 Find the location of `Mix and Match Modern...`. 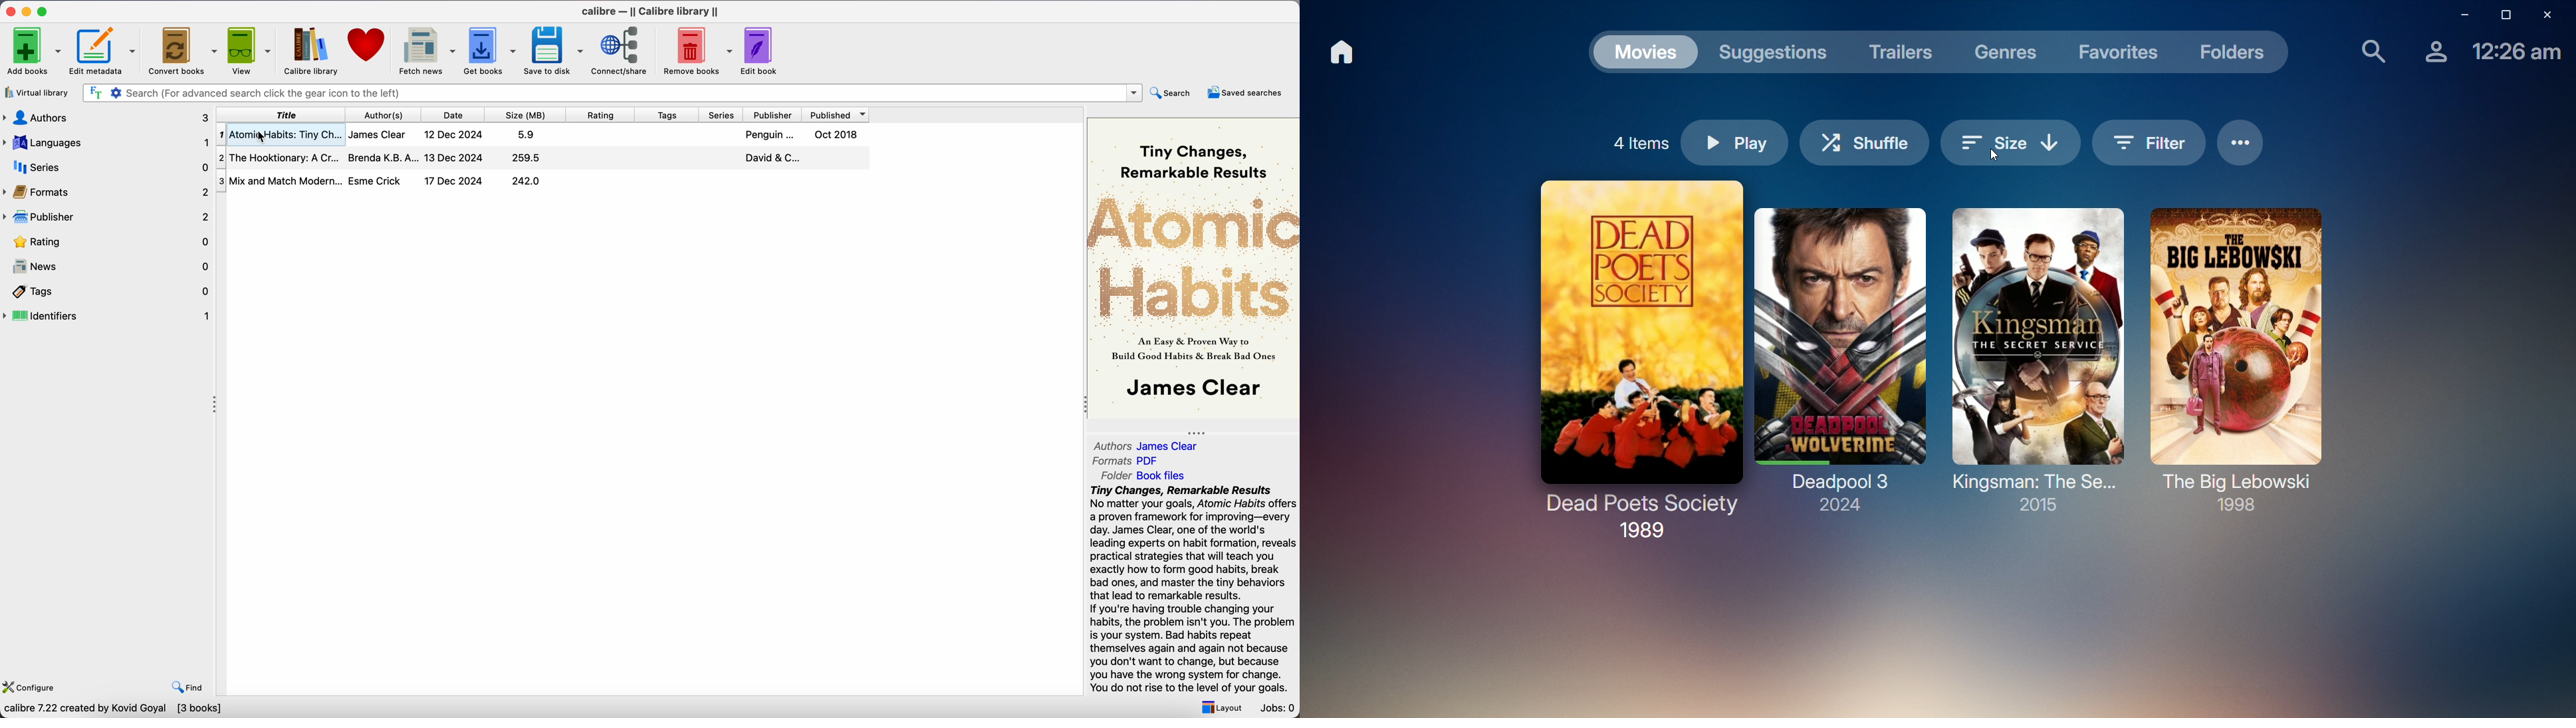

Mix and Match Modern... is located at coordinates (280, 180).